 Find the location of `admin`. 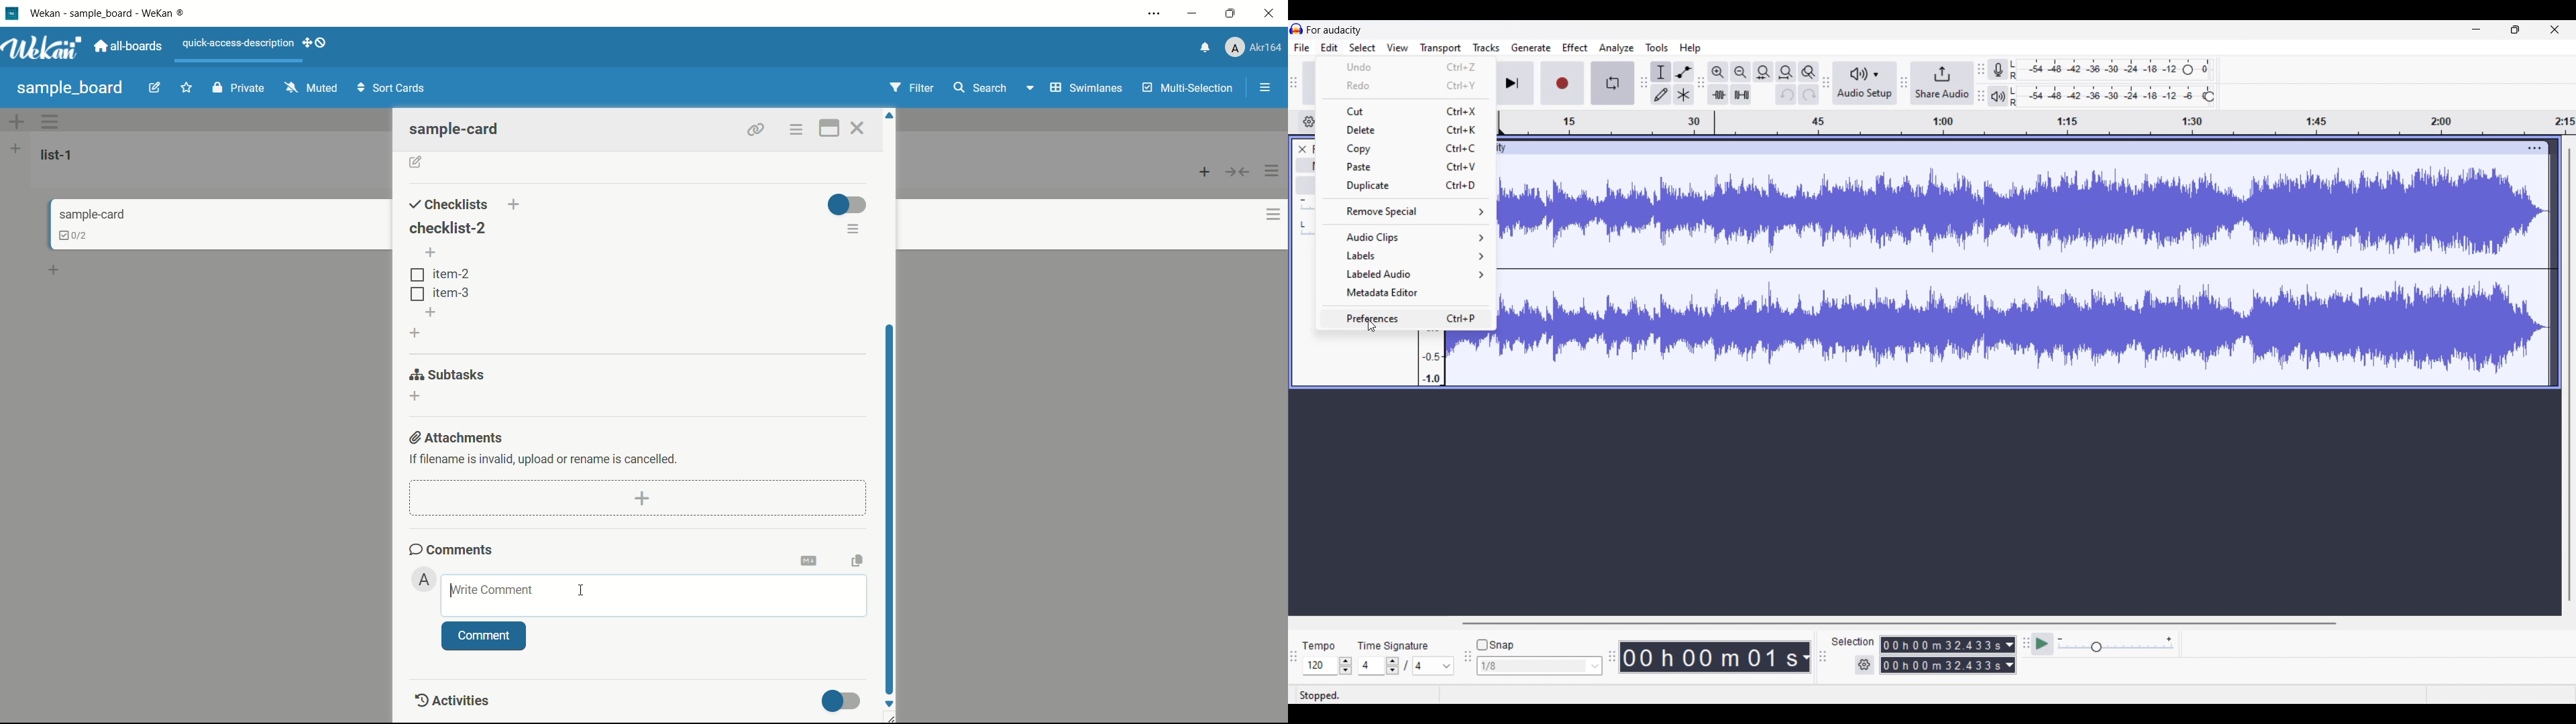

admin is located at coordinates (425, 579).